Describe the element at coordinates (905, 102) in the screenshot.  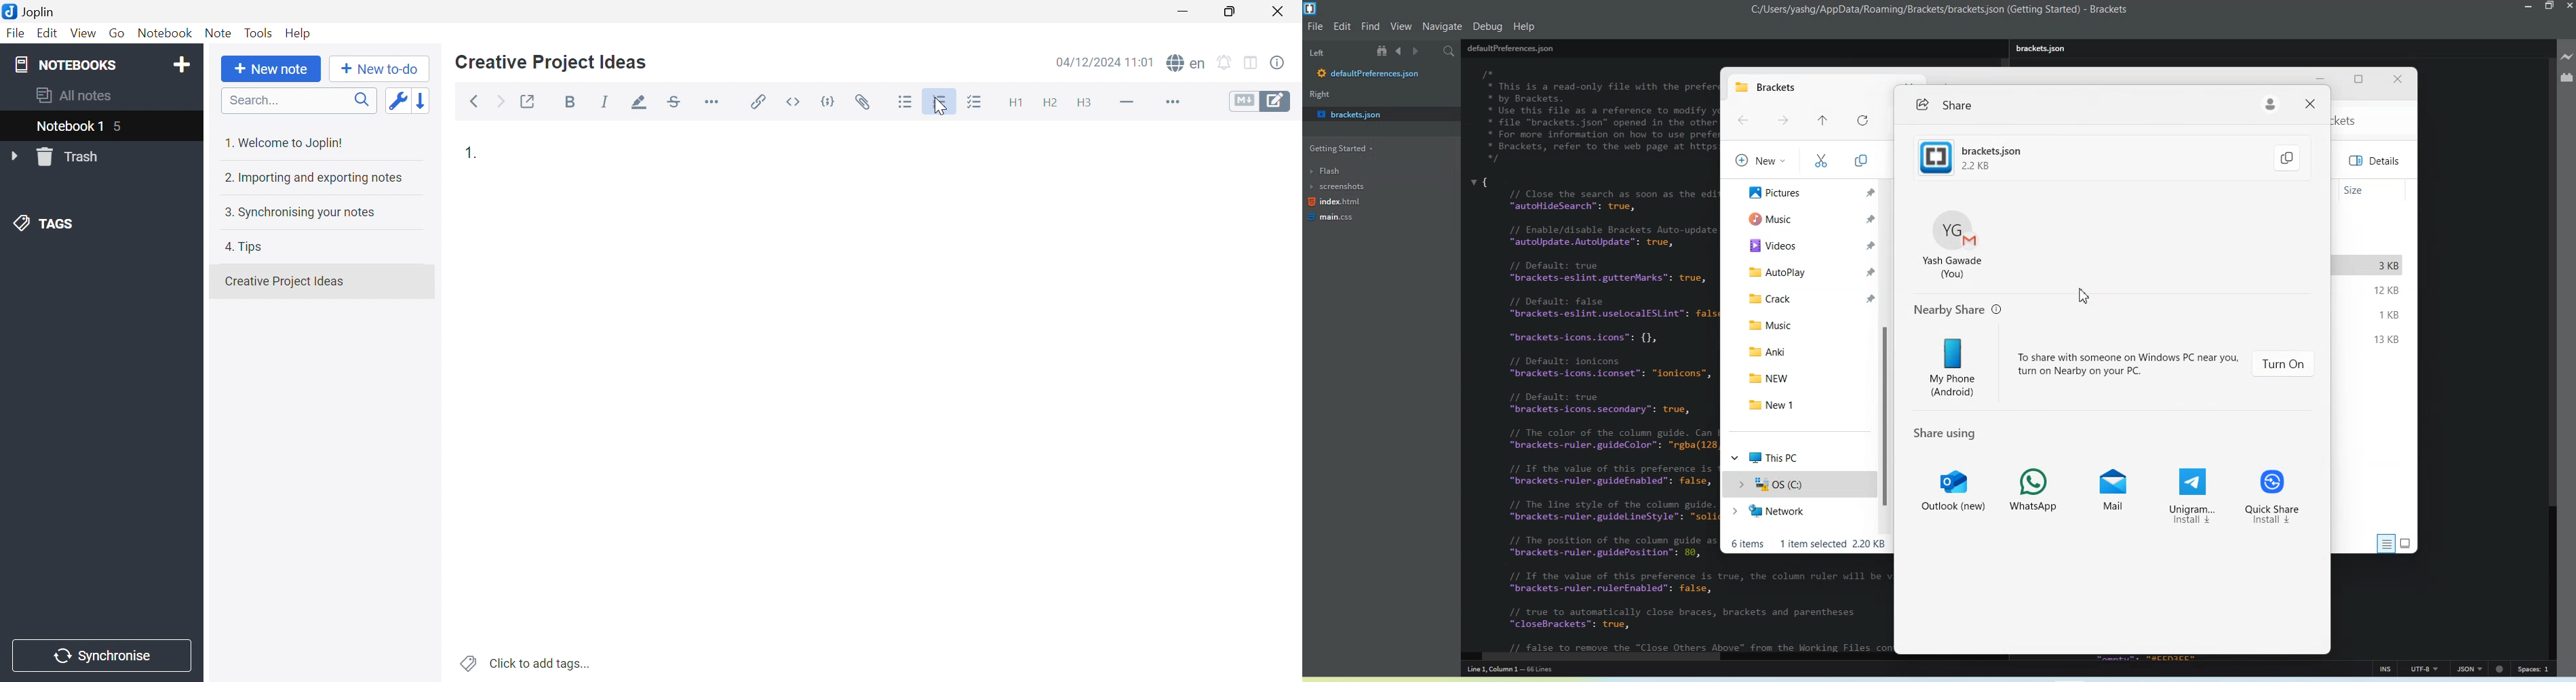
I see `Bulleted list` at that location.